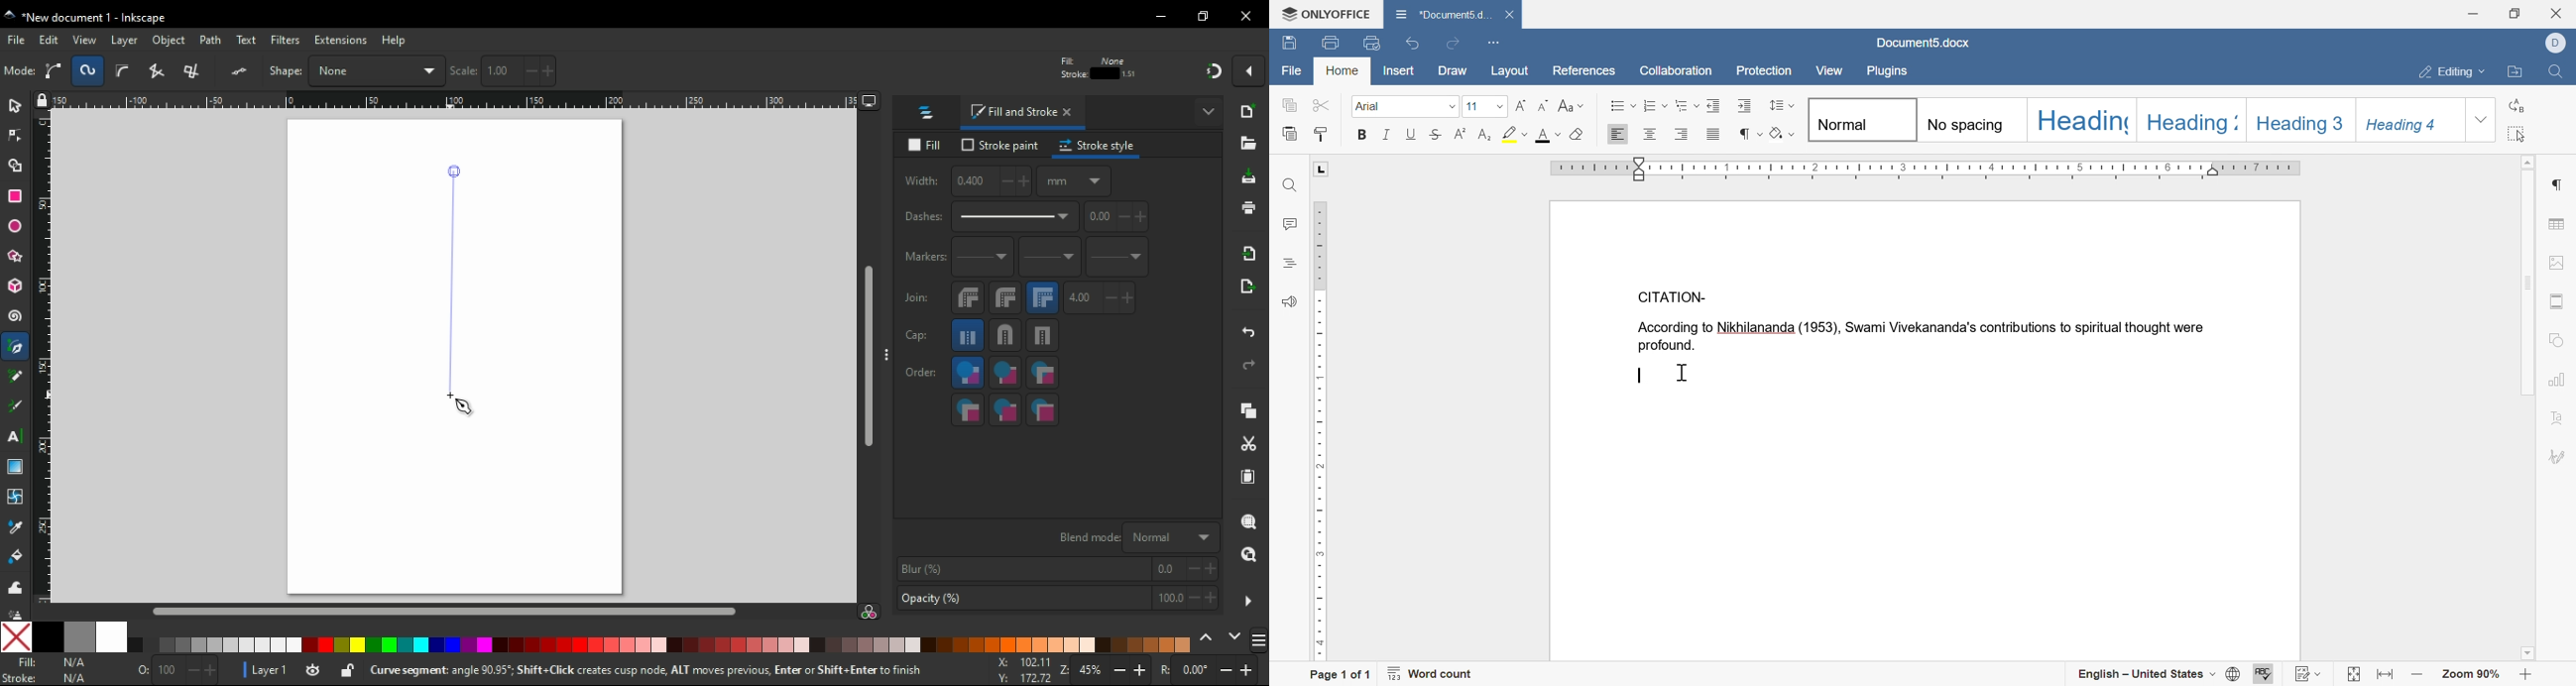  Describe the element at coordinates (983, 258) in the screenshot. I see `start markers` at that location.